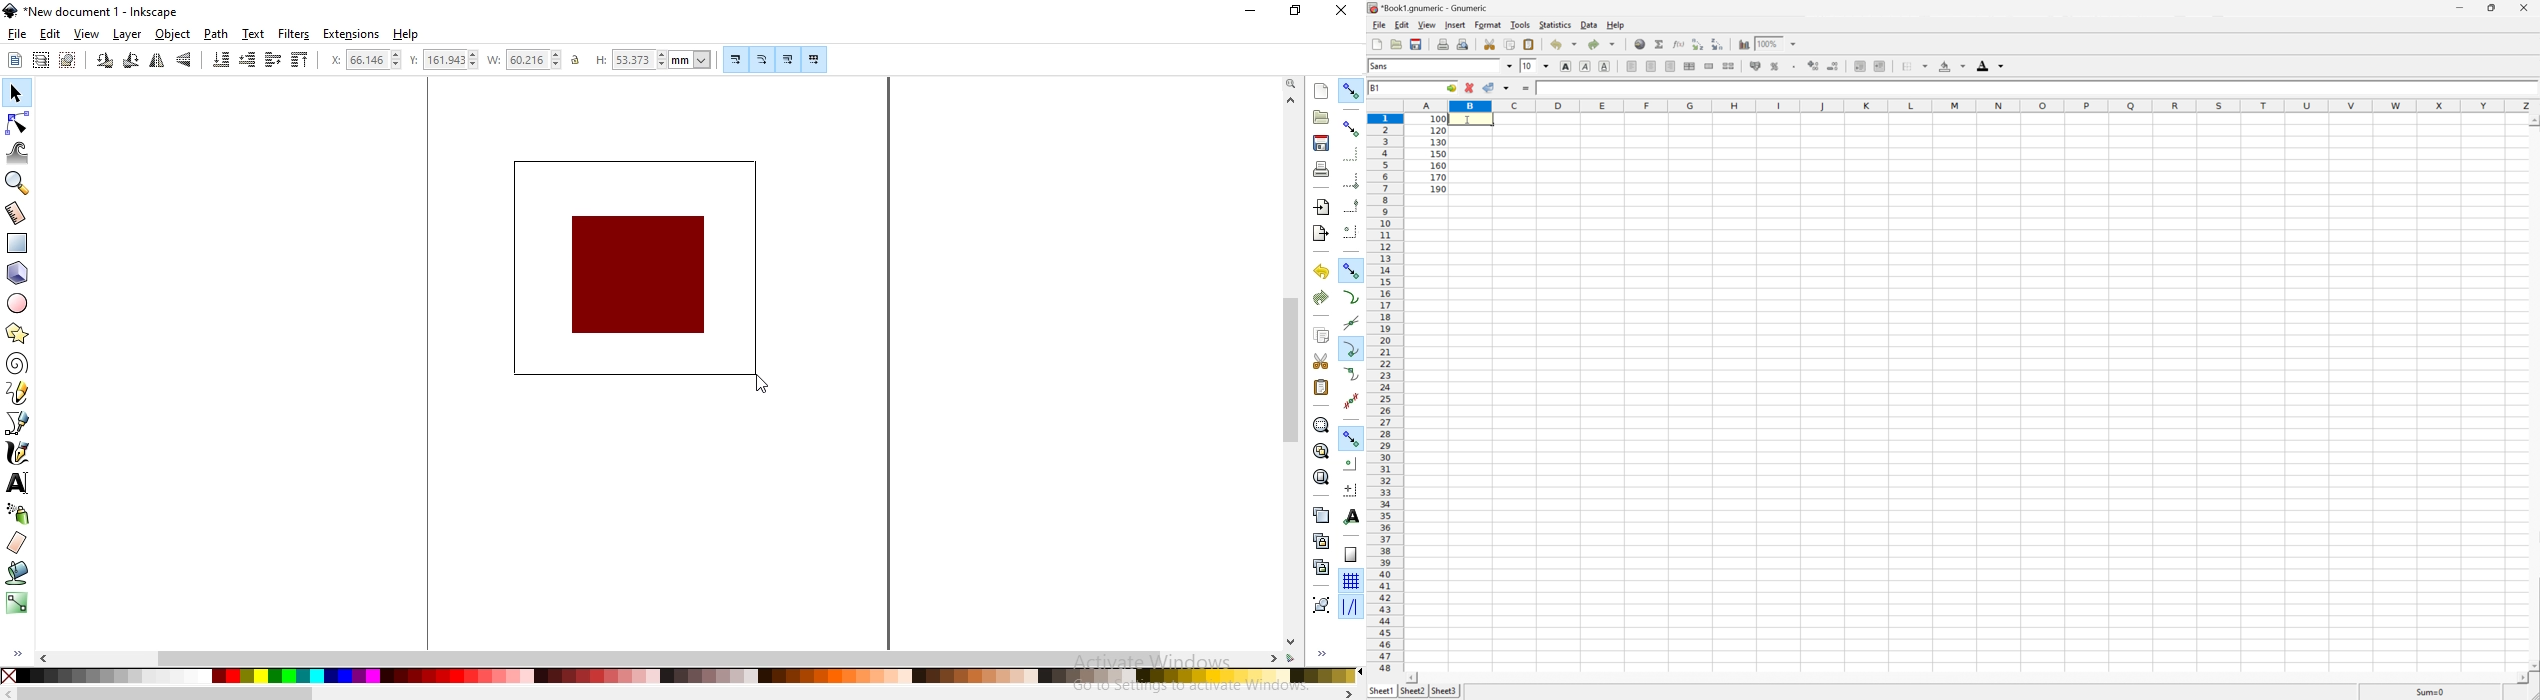  What do you see at coordinates (1340, 12) in the screenshot?
I see `close` at bounding box center [1340, 12].